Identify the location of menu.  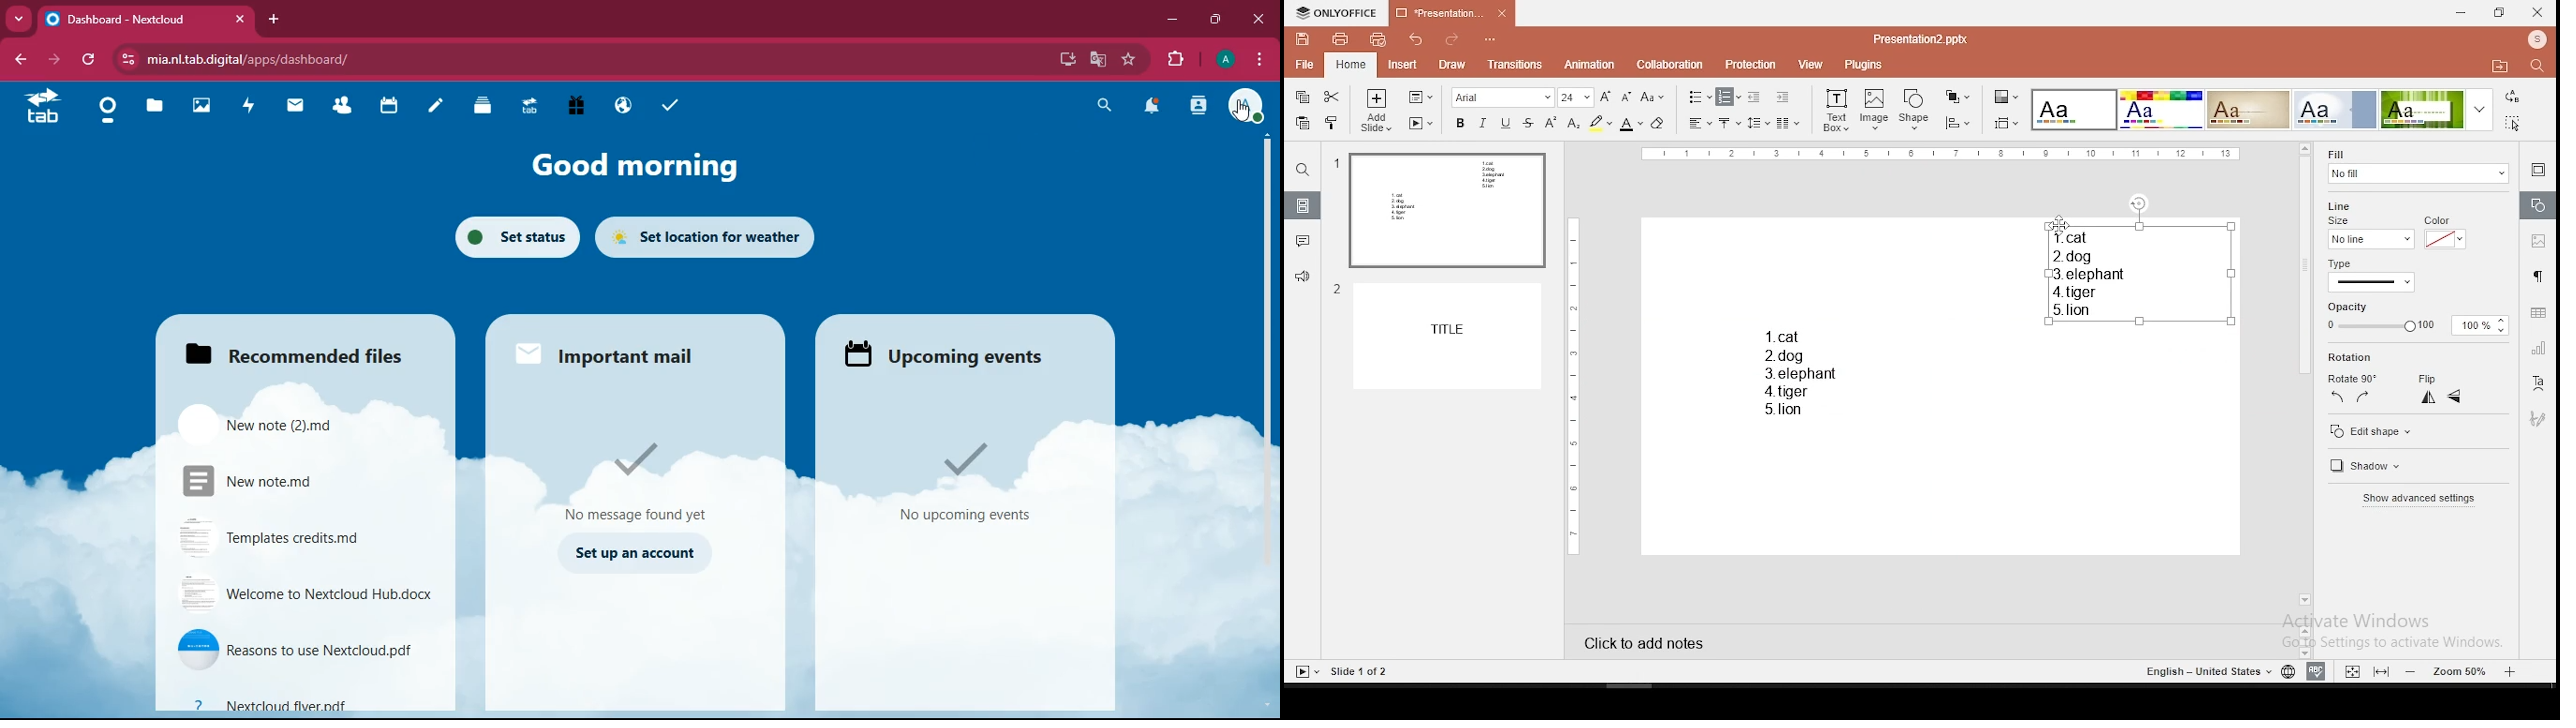
(1259, 61).